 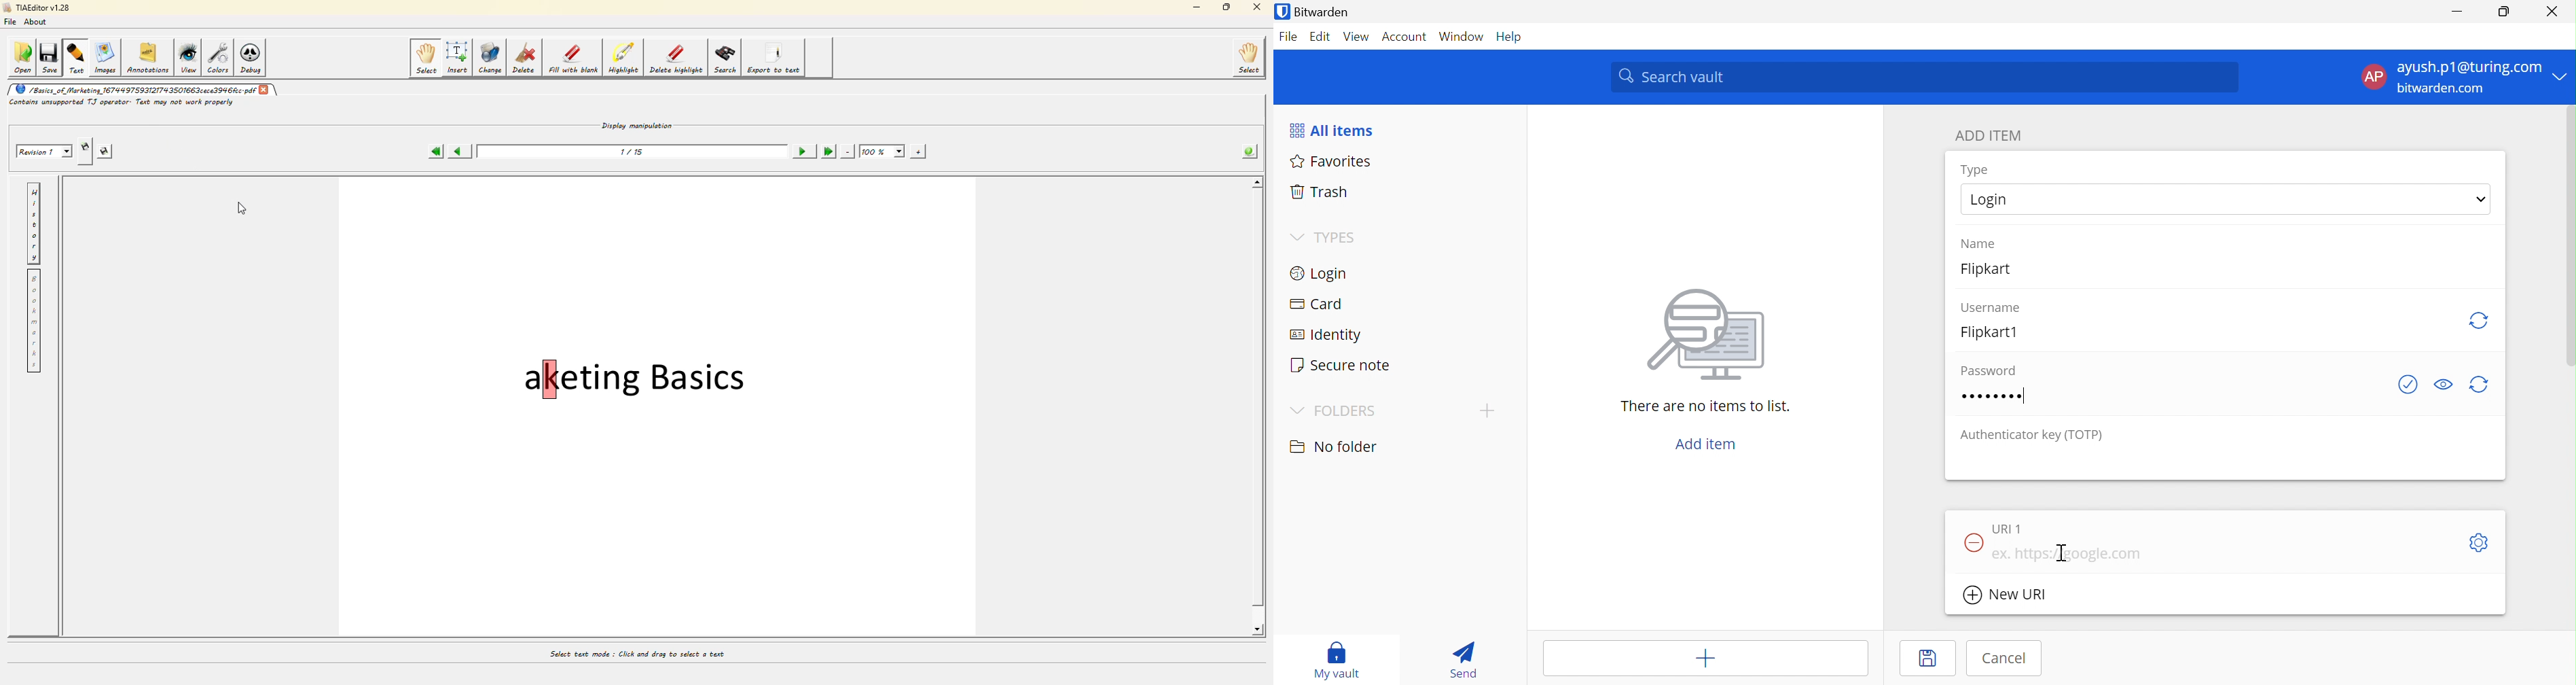 I want to click on bitwarden.com, so click(x=2447, y=90).